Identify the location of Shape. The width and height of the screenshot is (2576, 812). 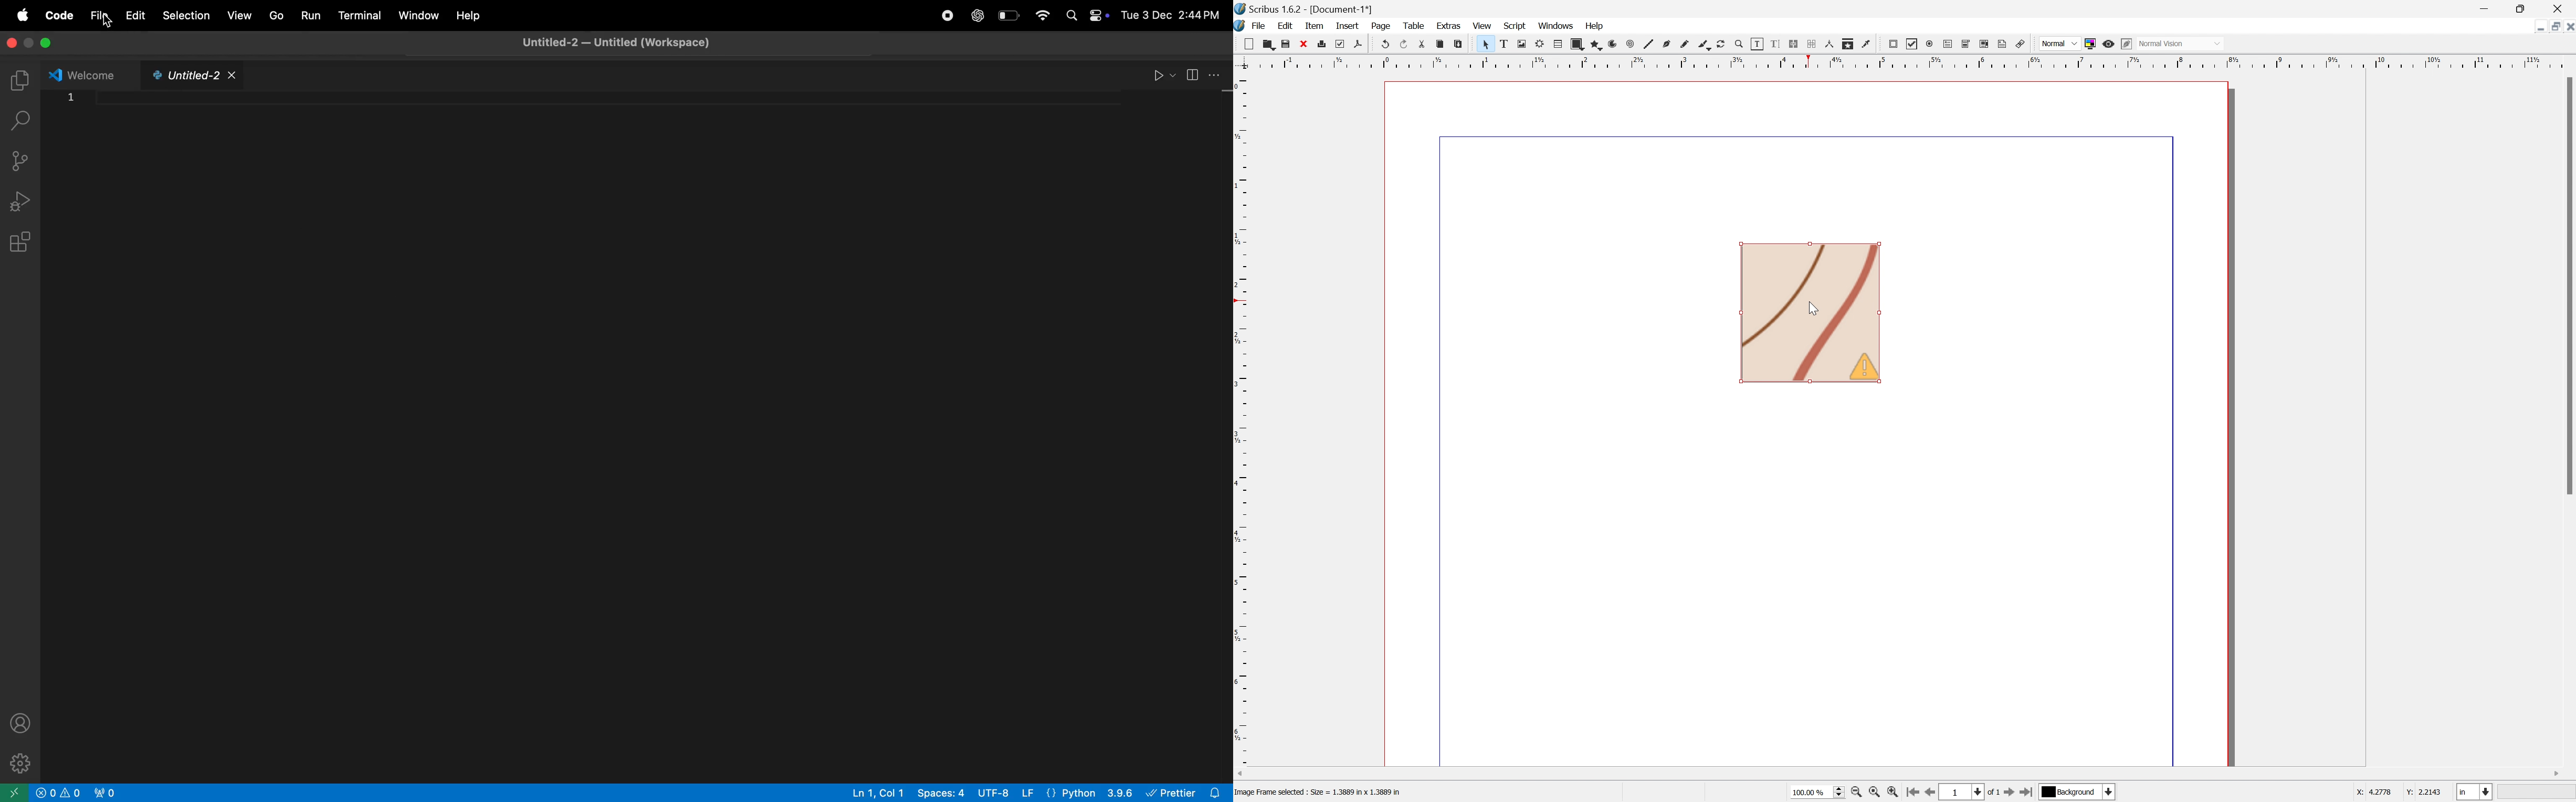
(1578, 43).